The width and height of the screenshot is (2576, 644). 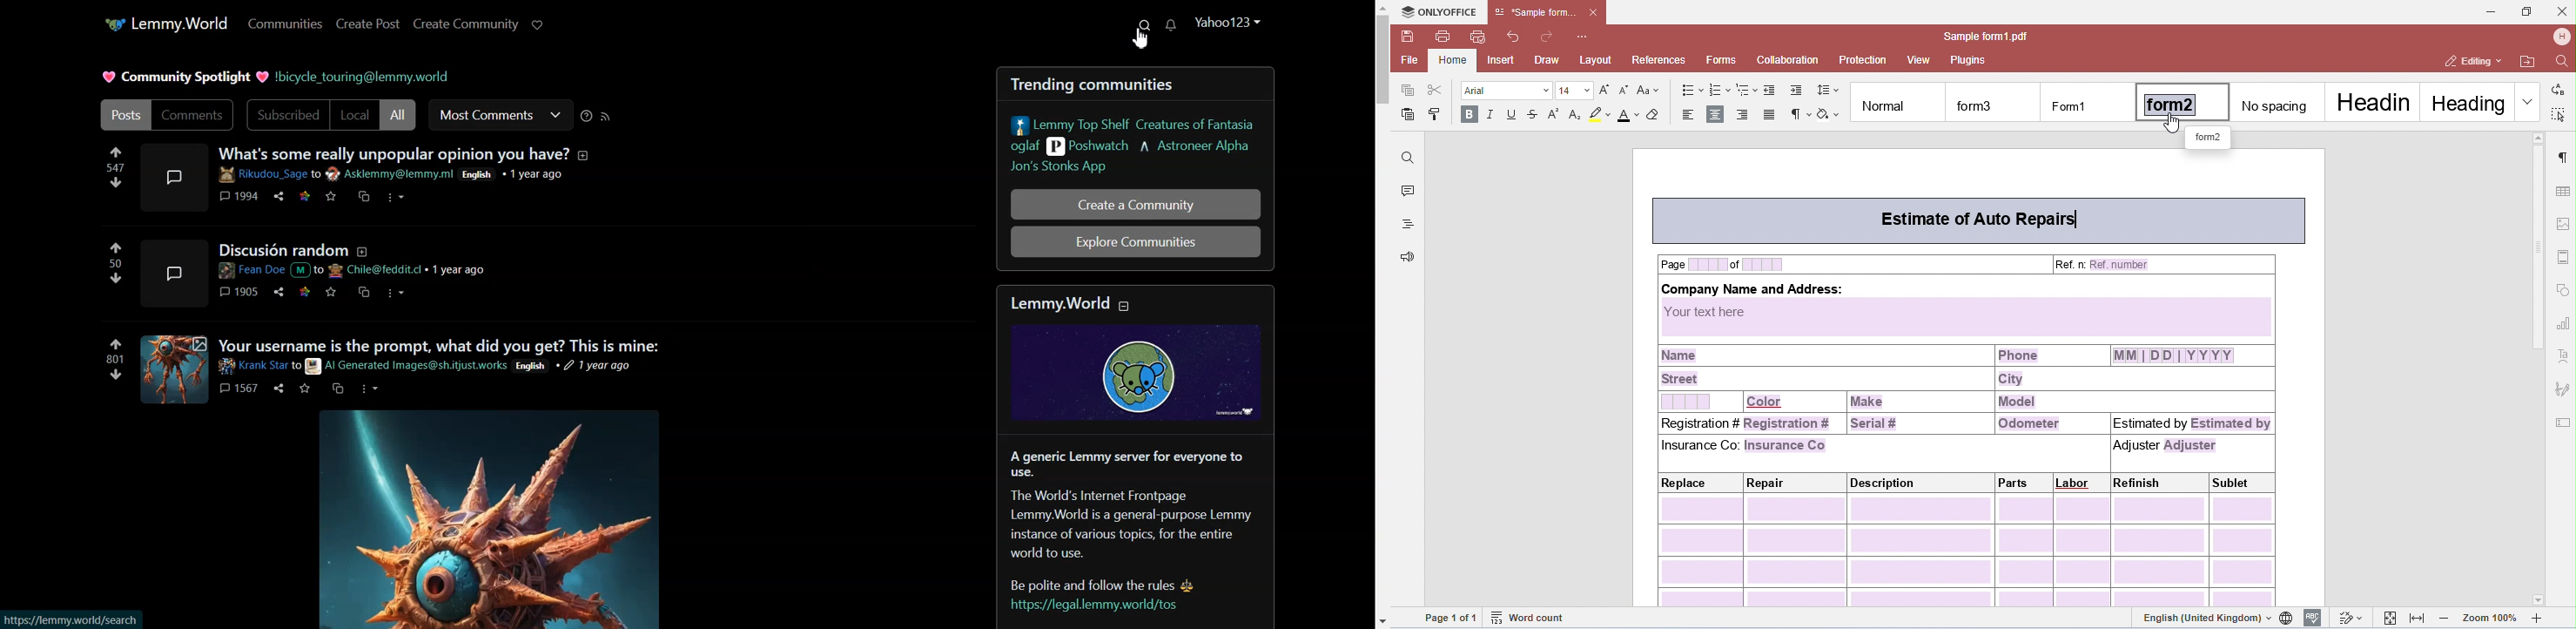 I want to click on Expand here, so click(x=173, y=371).